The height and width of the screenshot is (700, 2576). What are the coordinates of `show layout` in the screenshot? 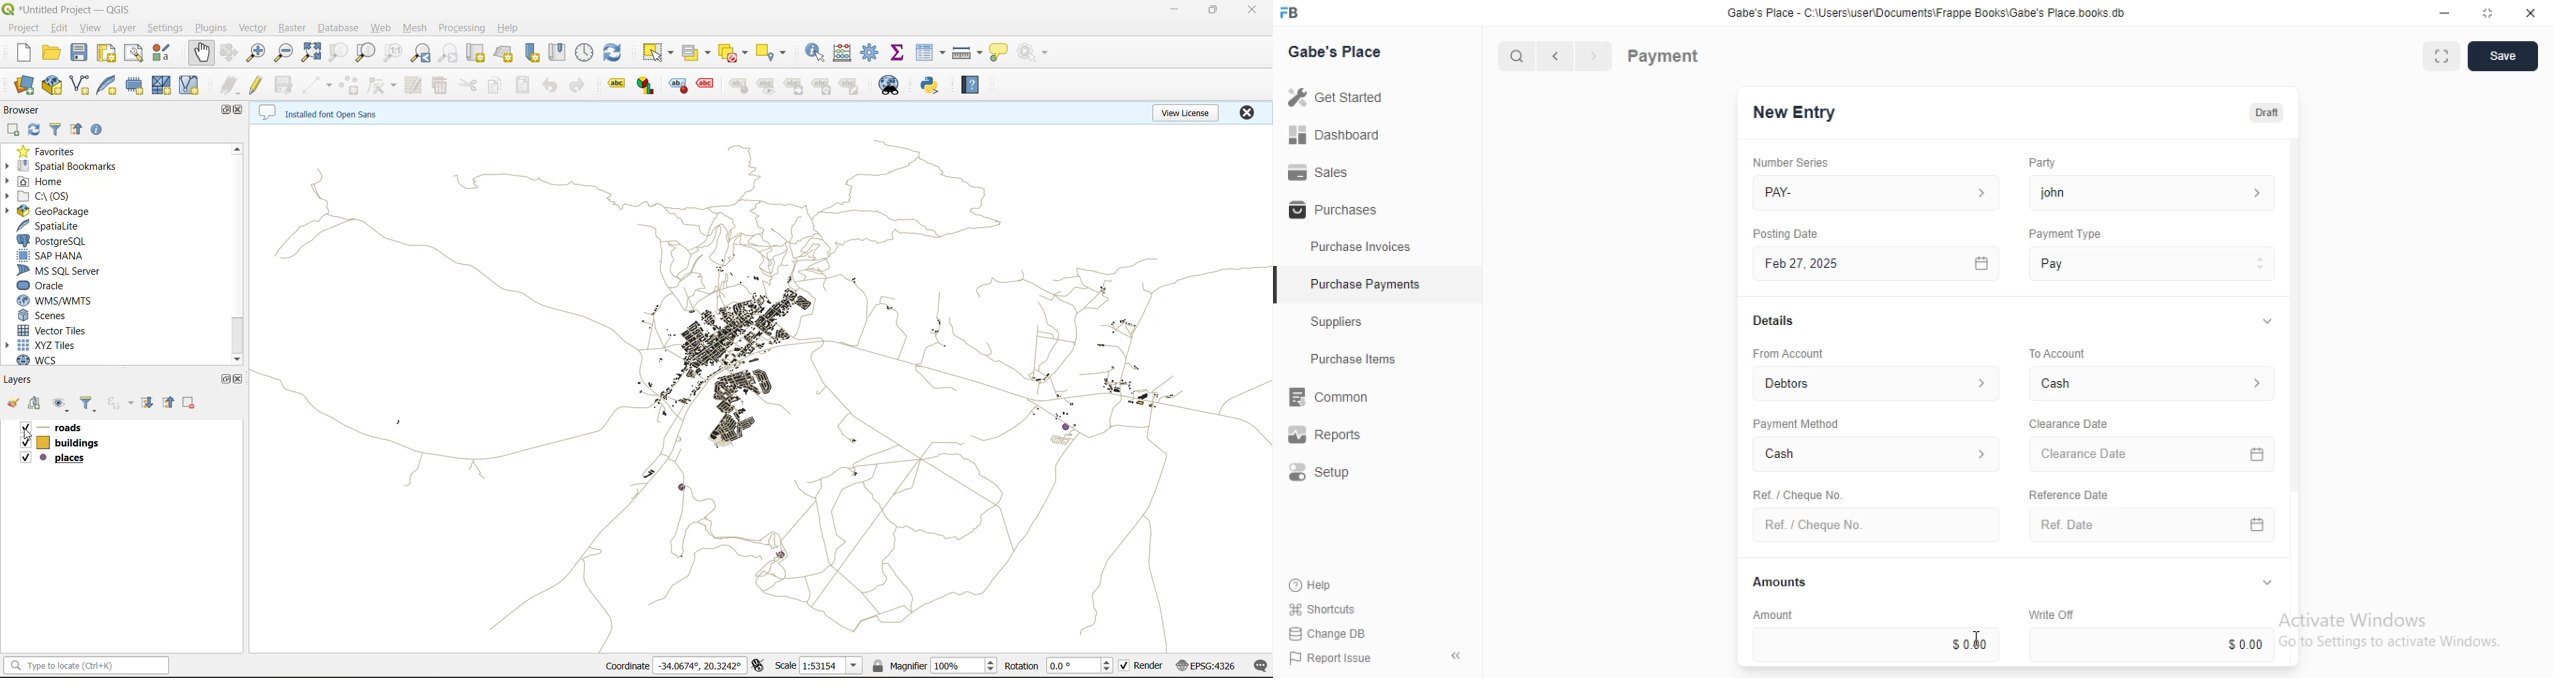 It's located at (135, 55).